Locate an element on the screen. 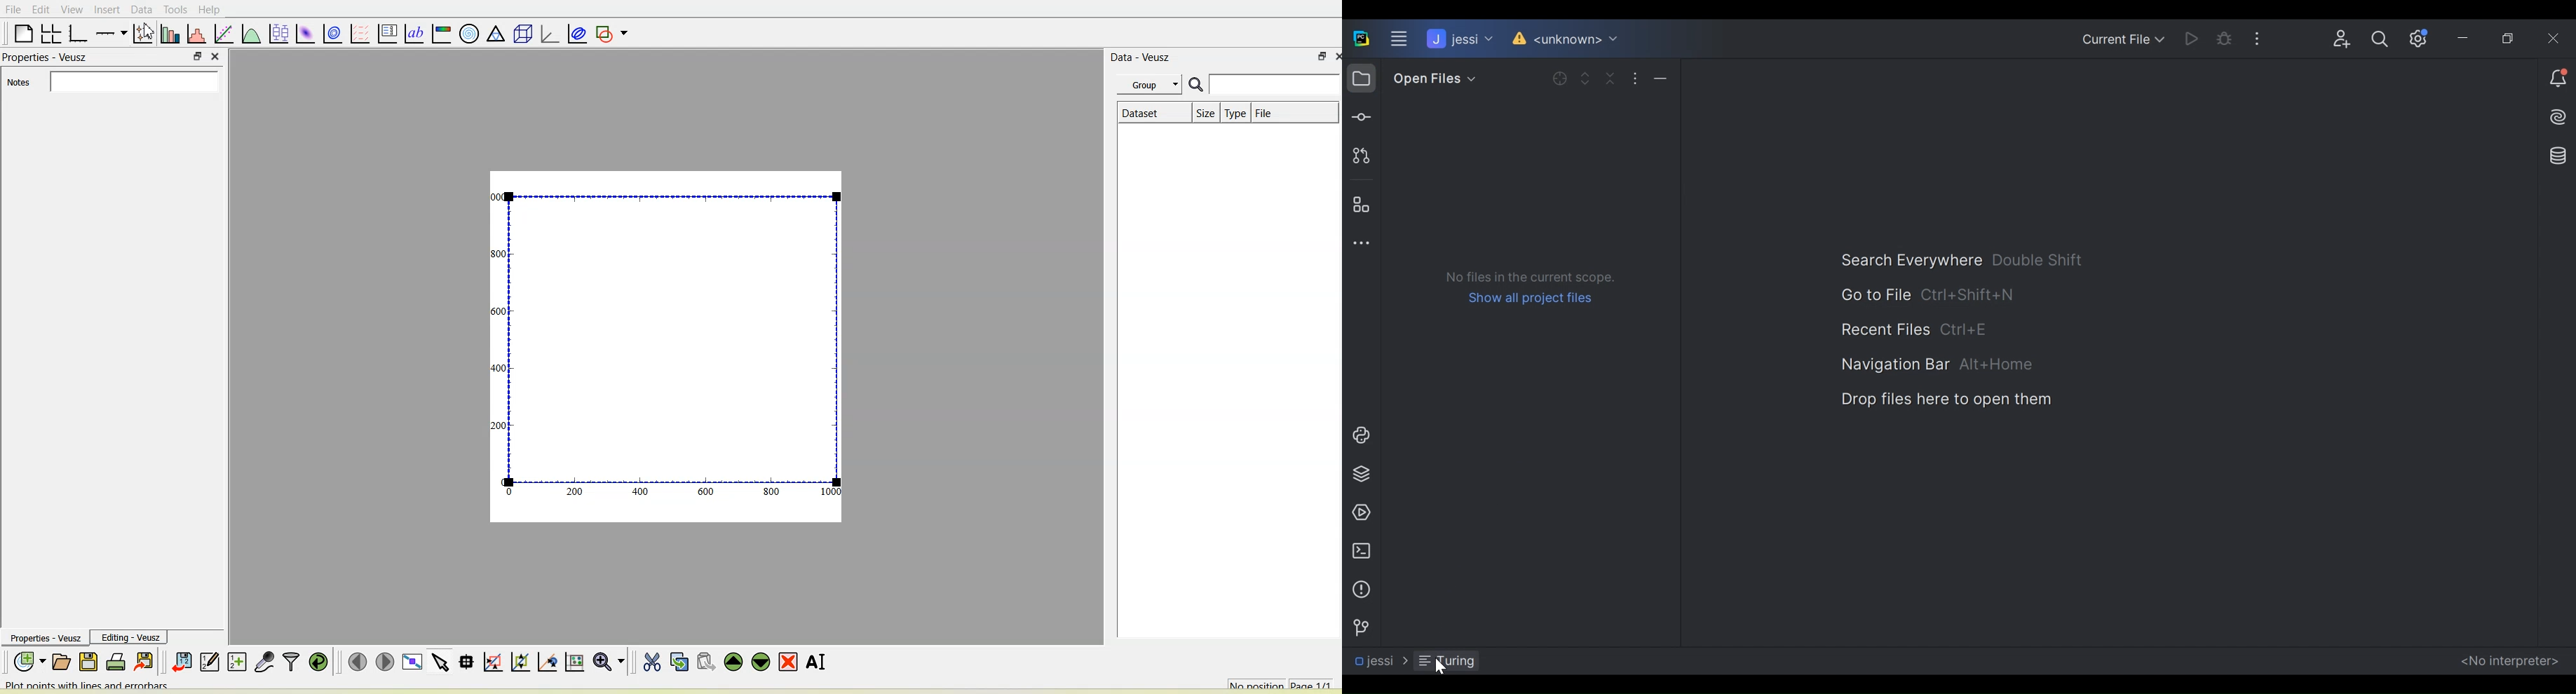 This screenshot has height=700, width=2576. plot key is located at coordinates (386, 32).